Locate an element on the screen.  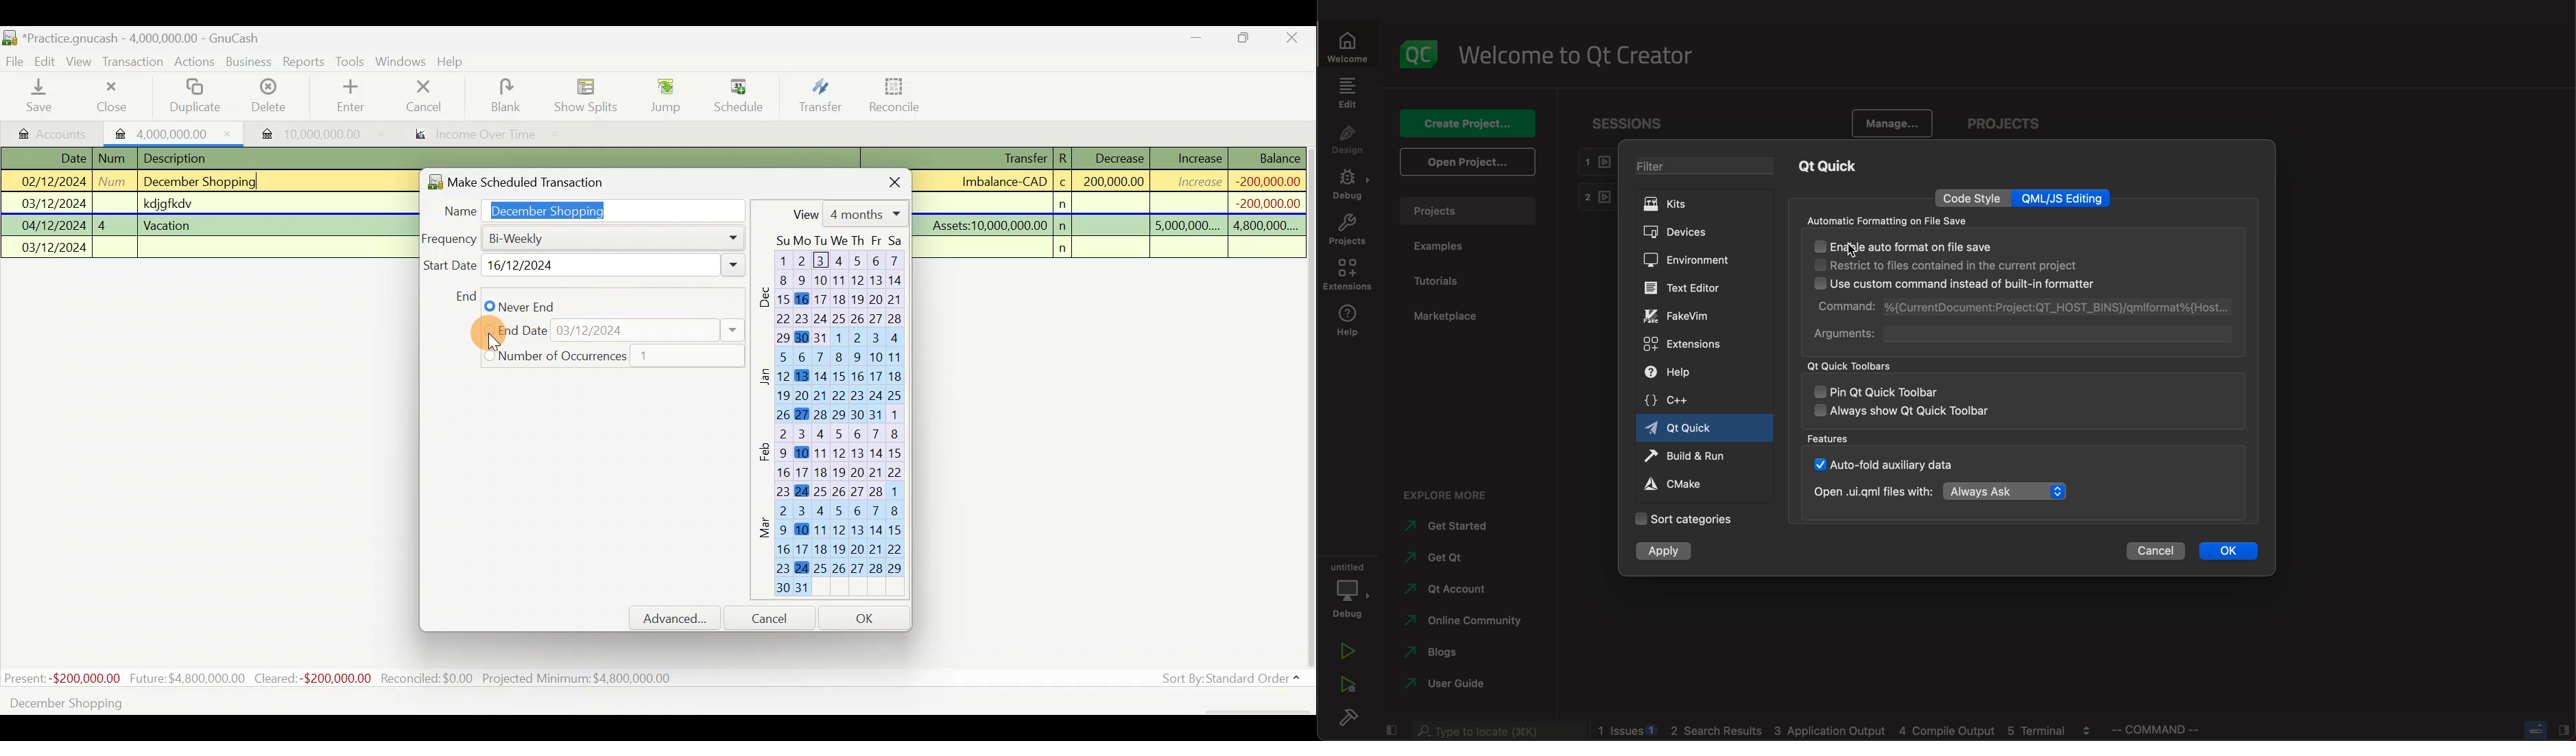
close slide bar is located at coordinates (2544, 729).